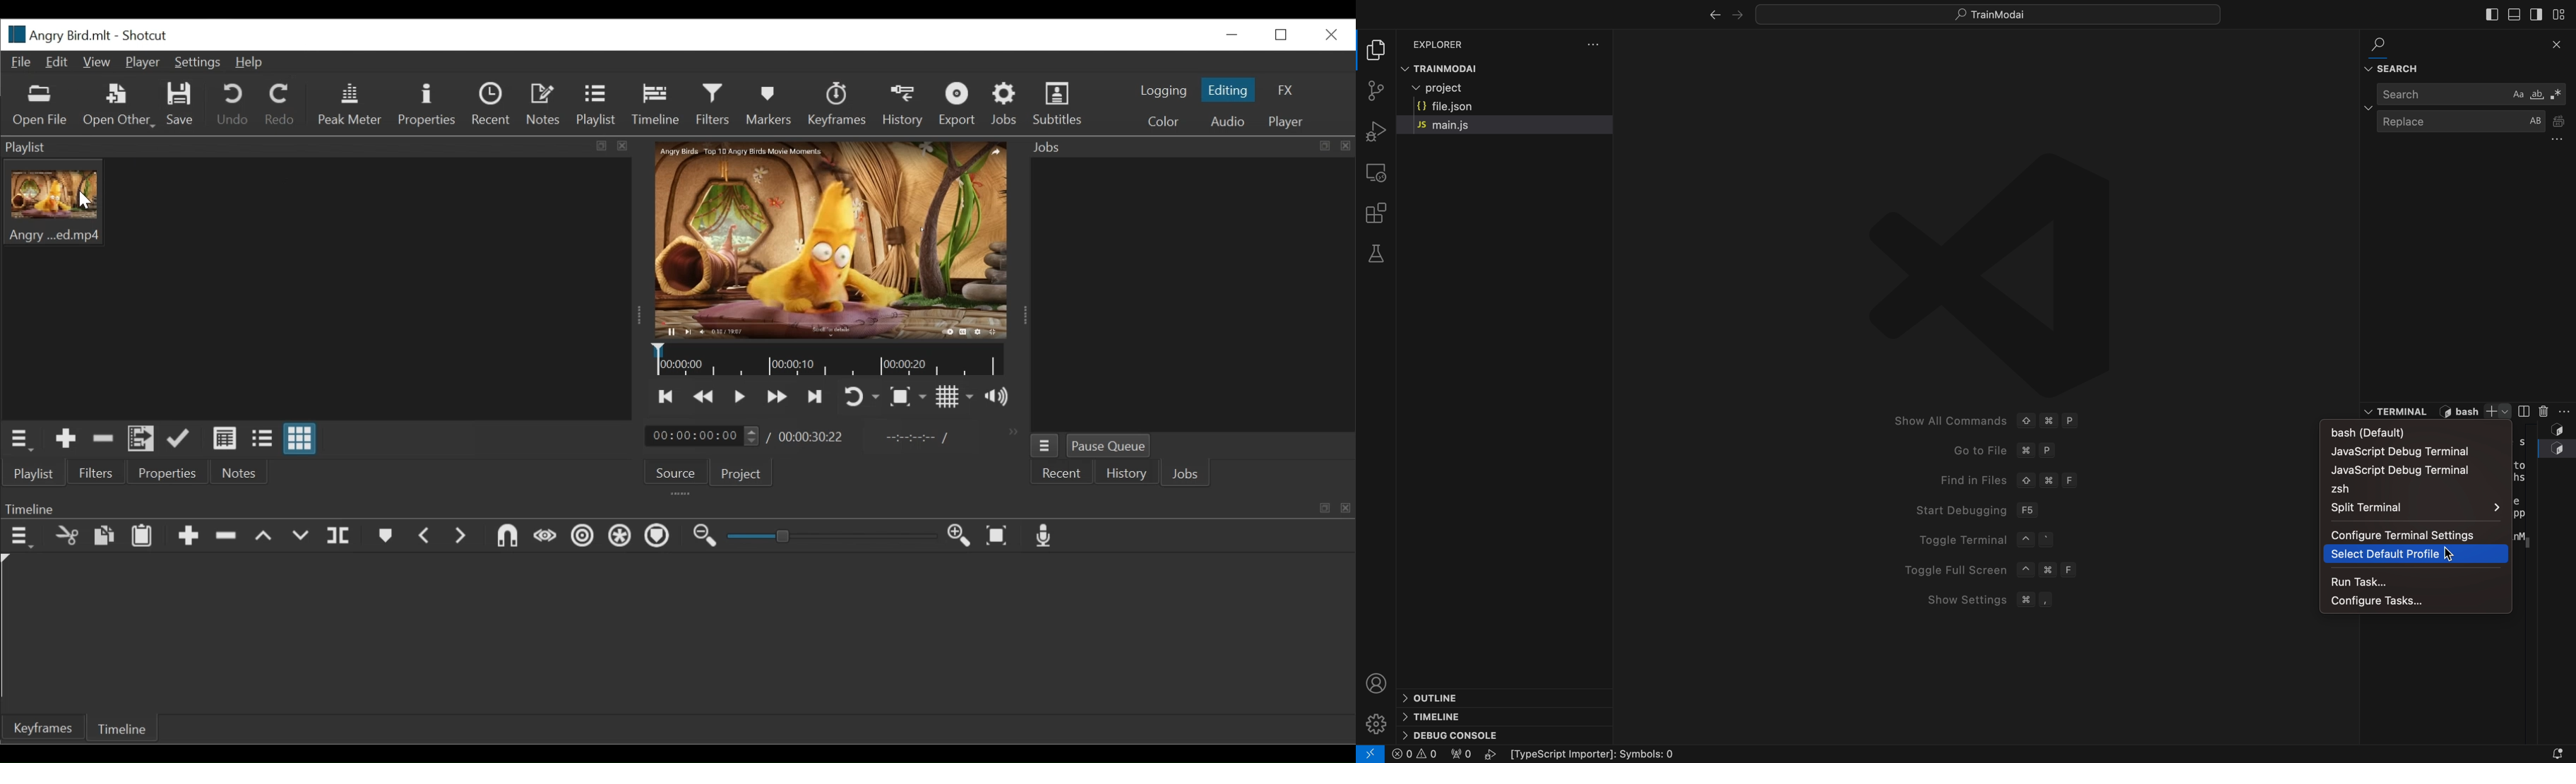 The image size is (2576, 784). What do you see at coordinates (832, 241) in the screenshot?
I see `Media Viewer` at bounding box center [832, 241].